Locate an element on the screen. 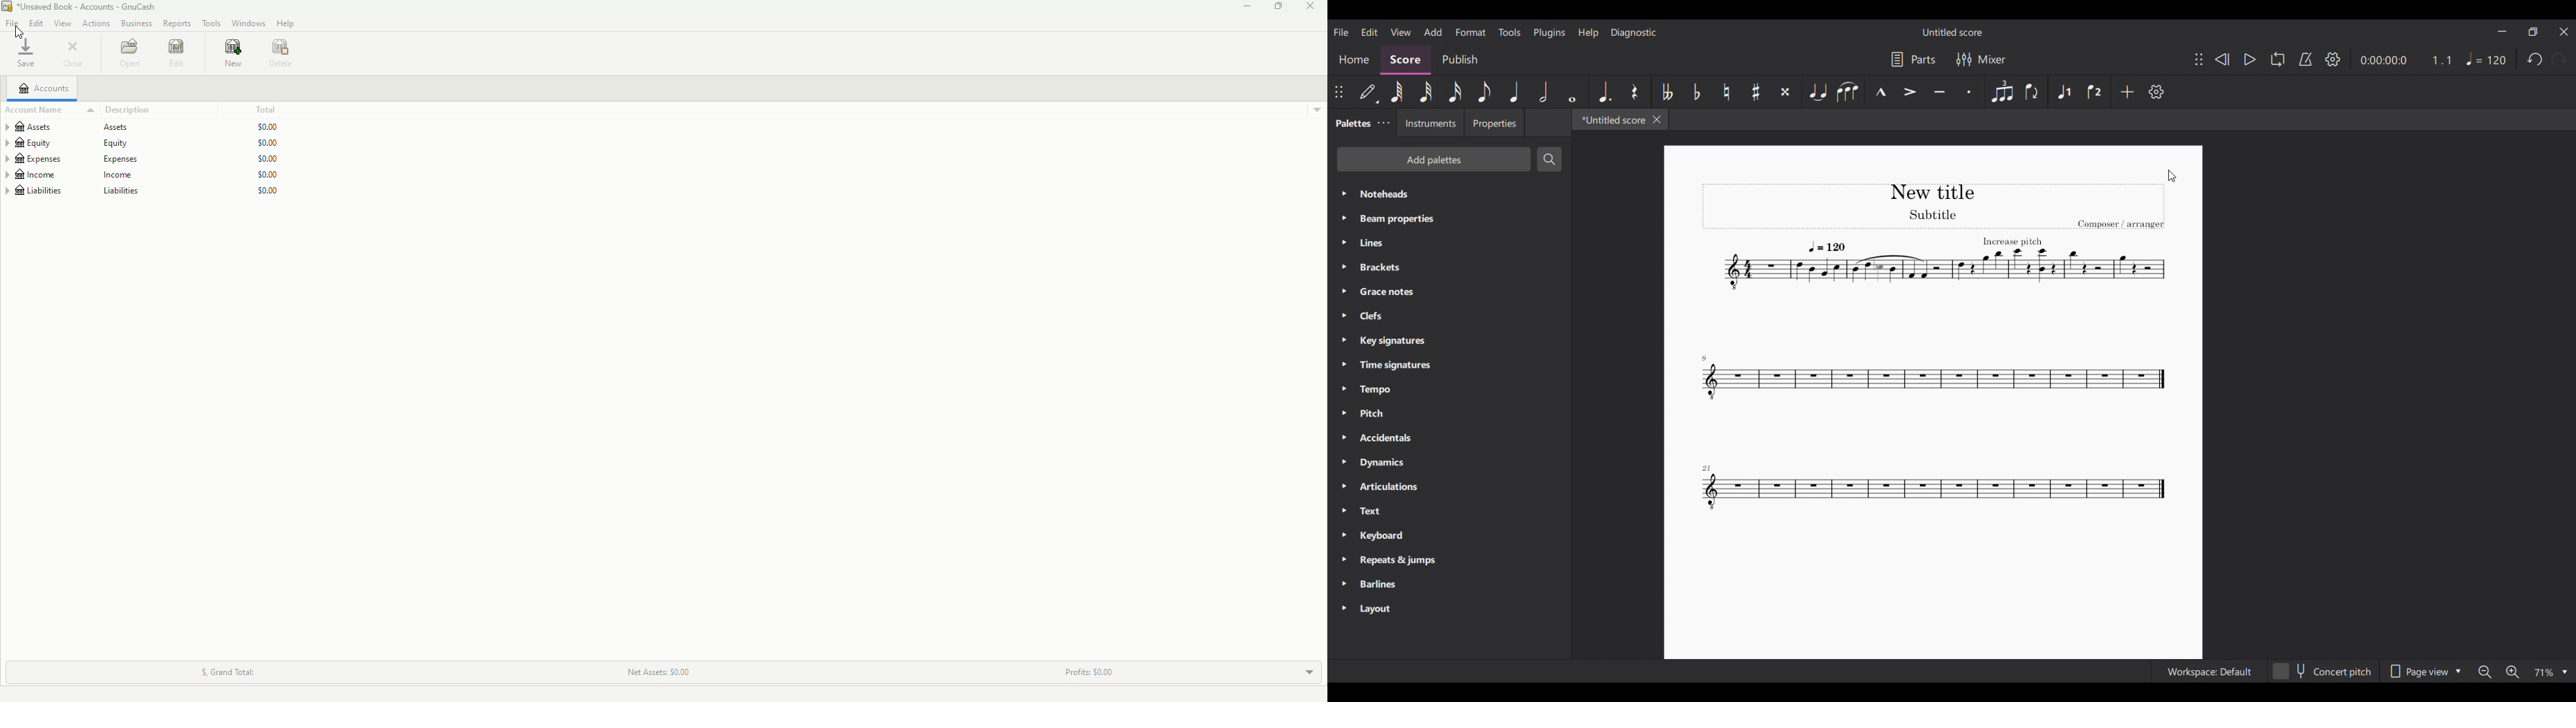 This screenshot has height=728, width=2576. Slur is located at coordinates (1848, 92).